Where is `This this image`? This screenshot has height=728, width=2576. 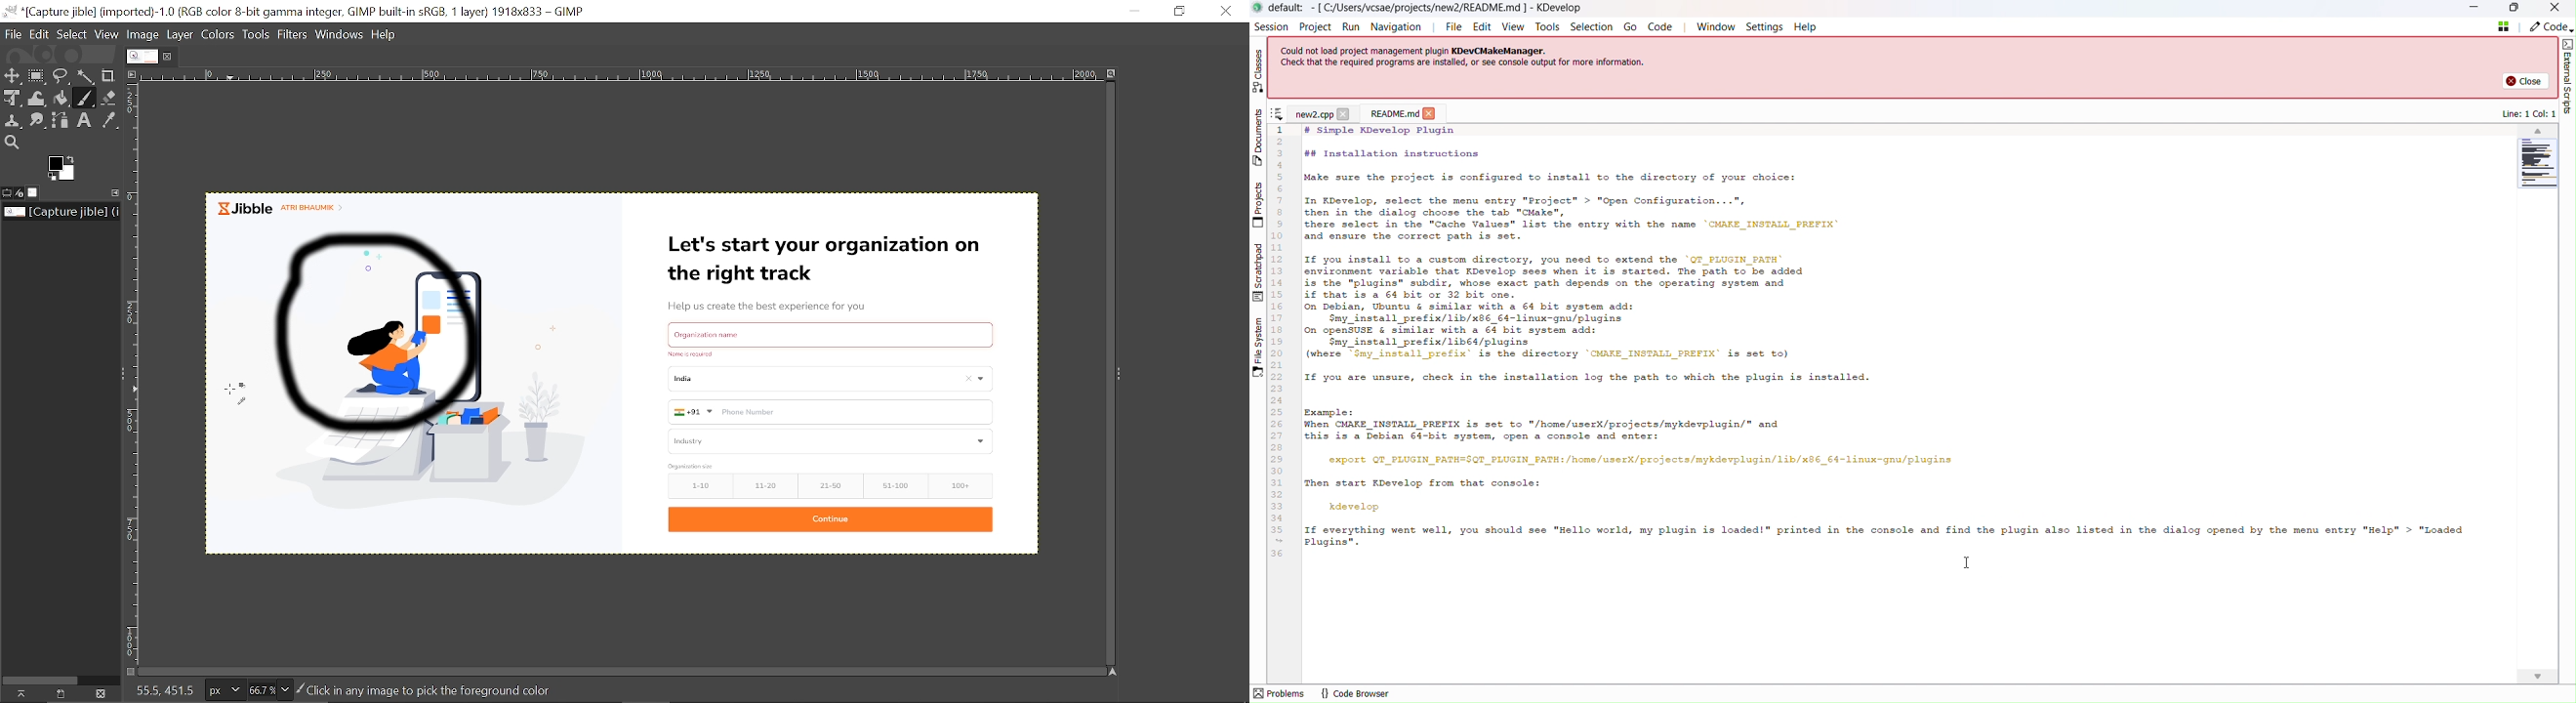
This this image is located at coordinates (101, 694).